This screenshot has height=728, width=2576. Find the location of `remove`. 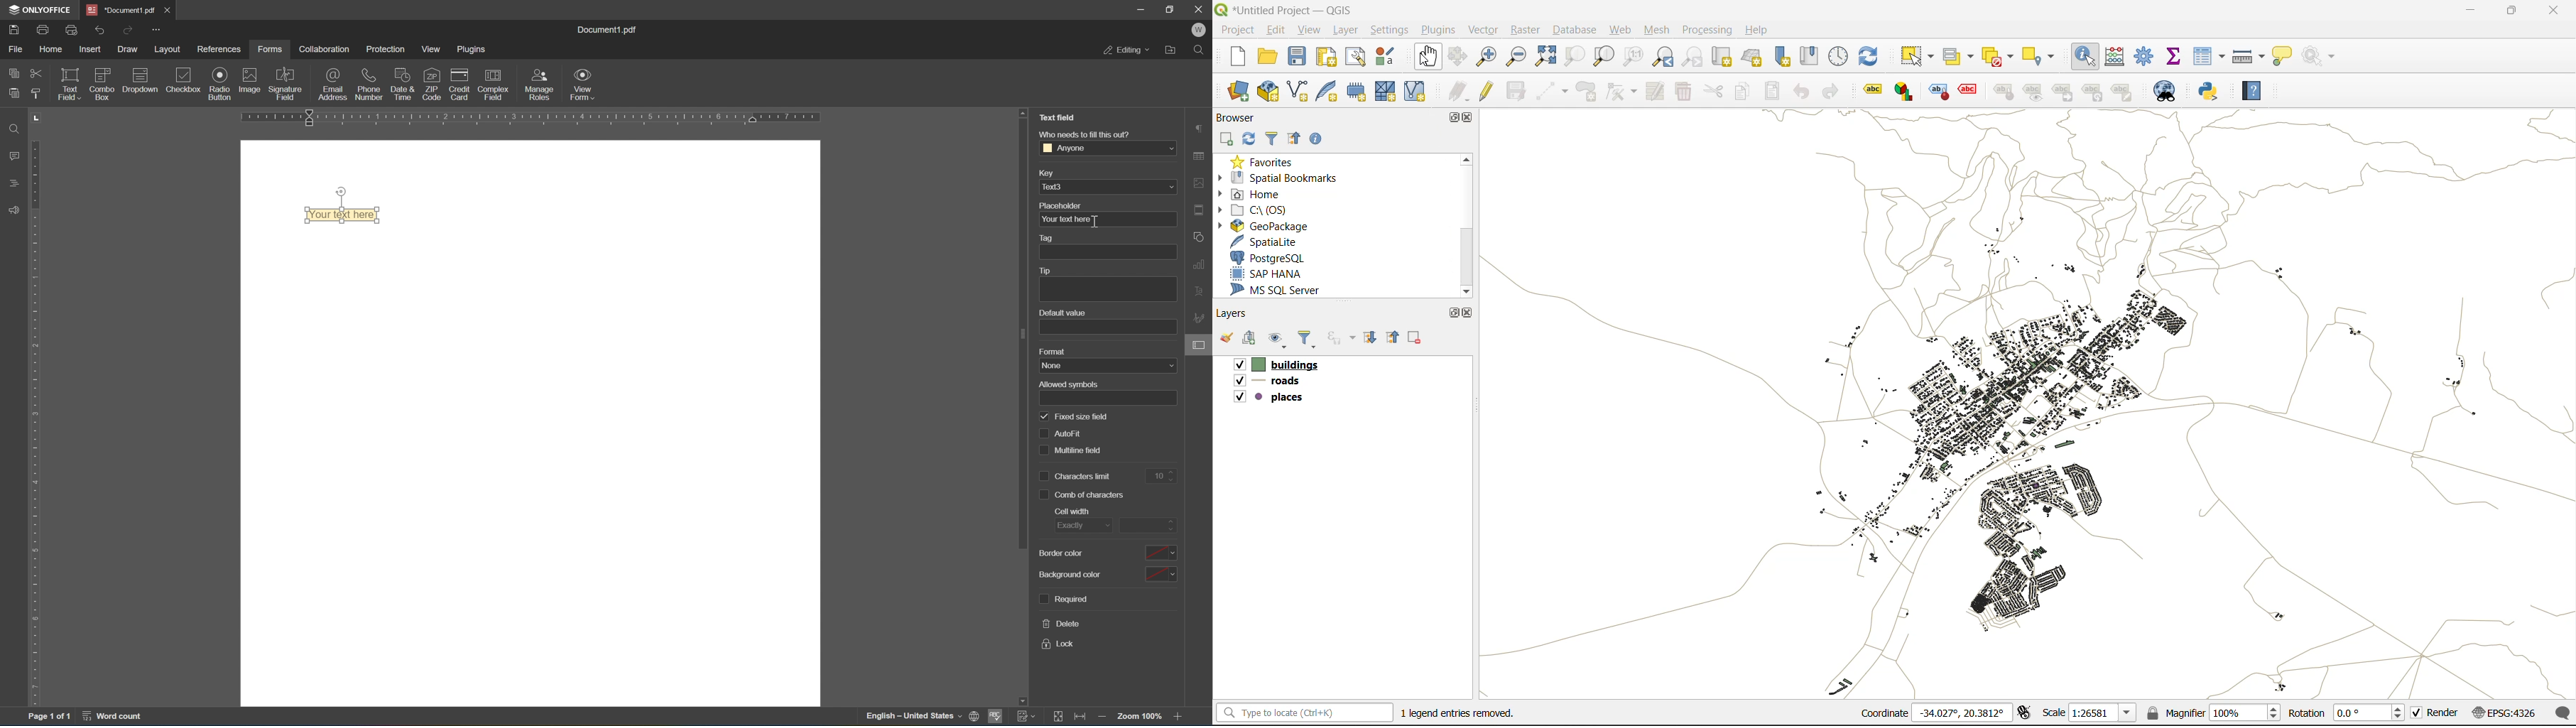

remove is located at coordinates (1419, 337).